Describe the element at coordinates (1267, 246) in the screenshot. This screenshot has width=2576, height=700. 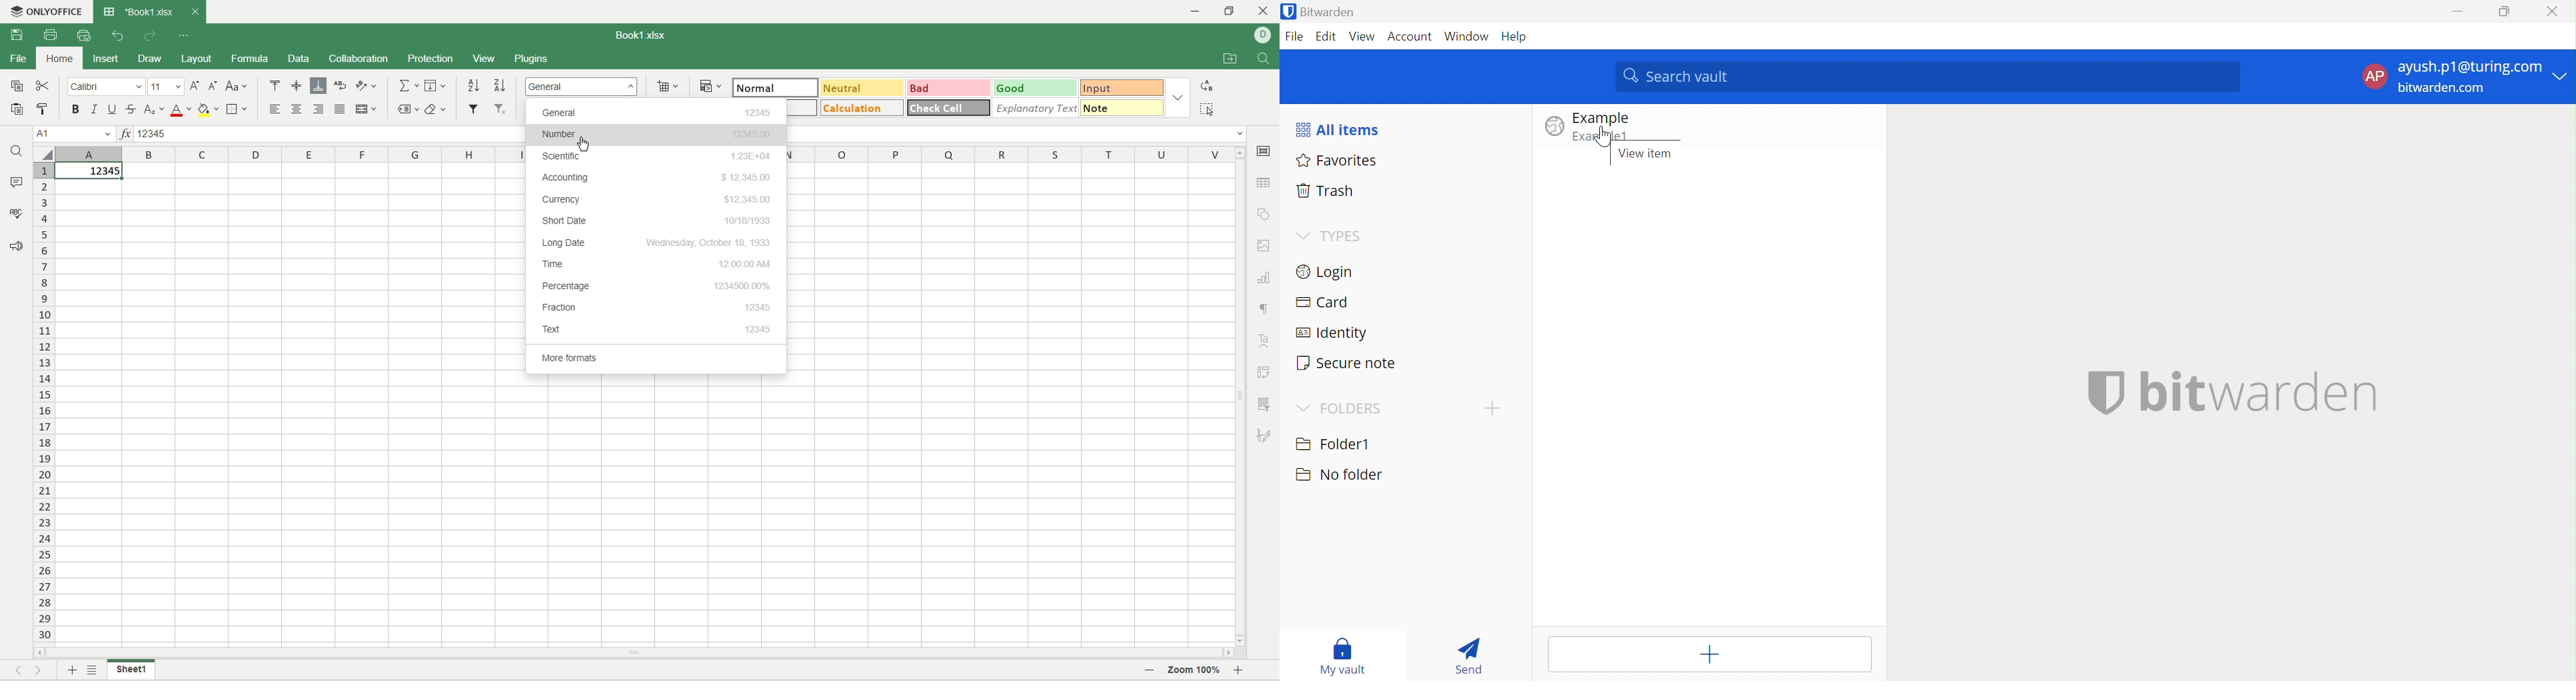
I see `image settings` at that location.